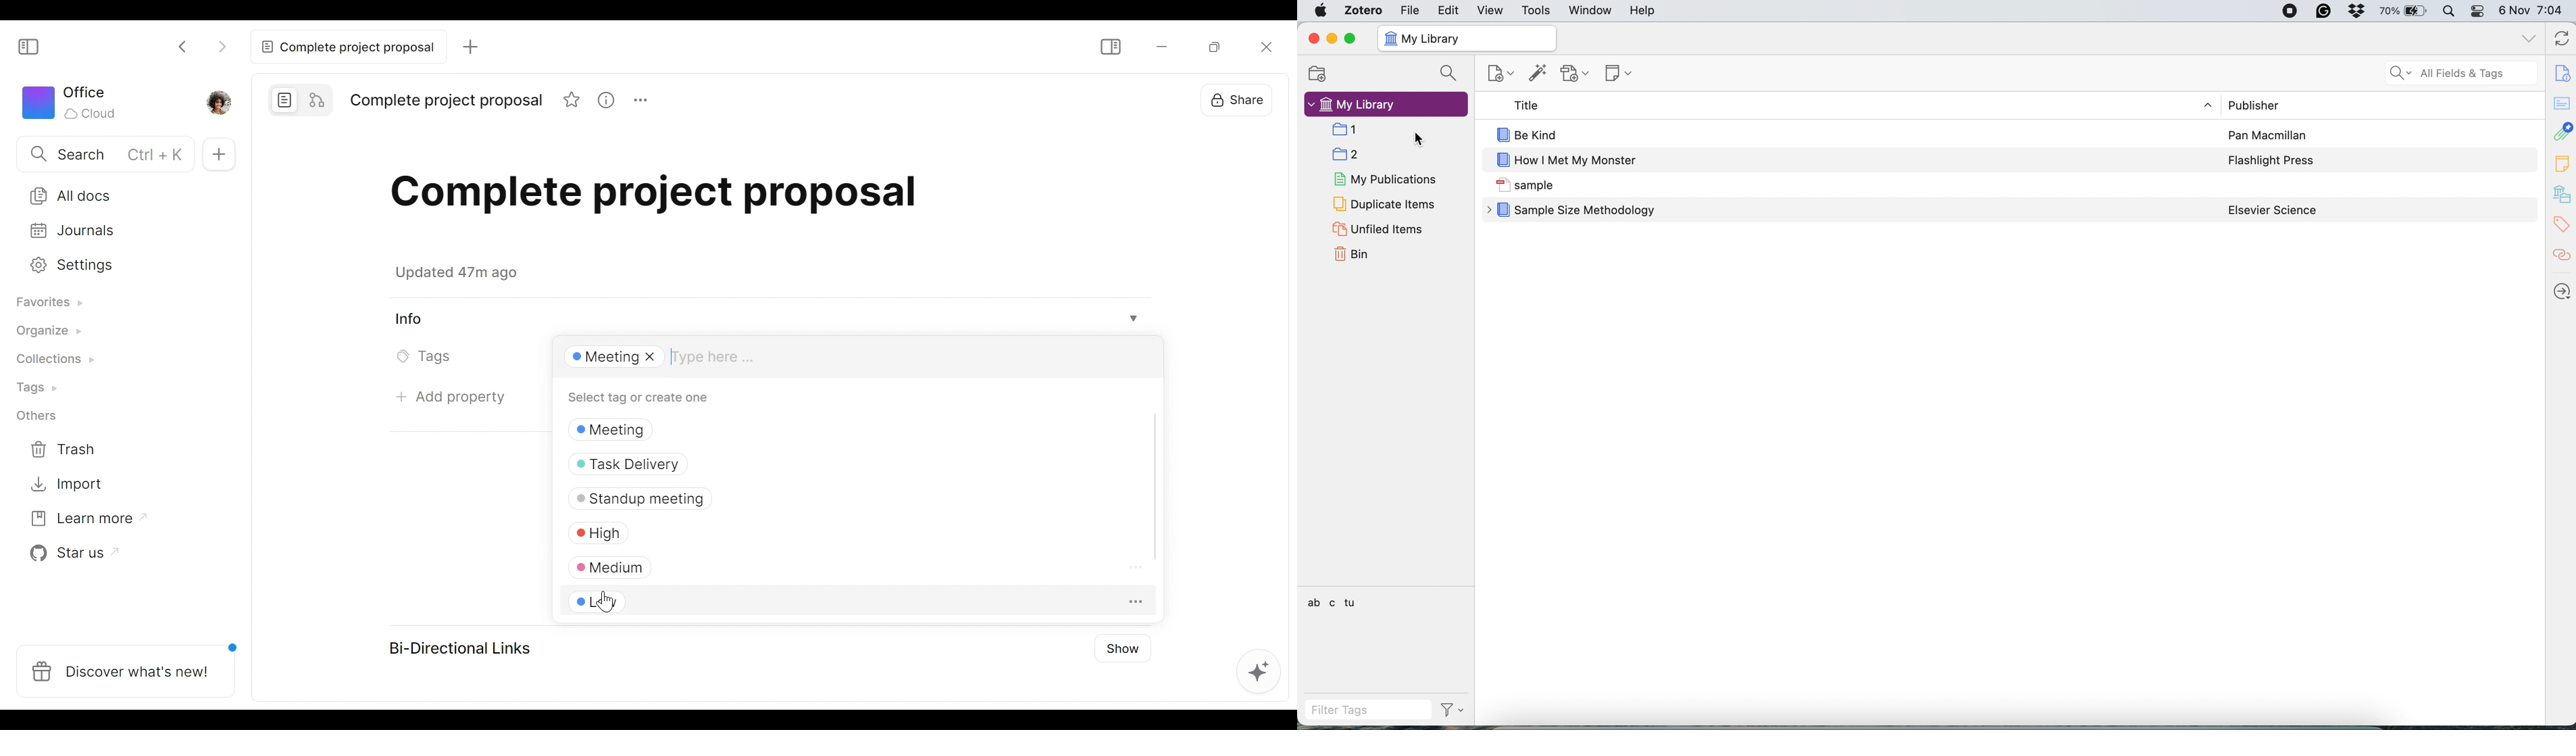  What do you see at coordinates (218, 102) in the screenshot?
I see `Profile photo` at bounding box center [218, 102].